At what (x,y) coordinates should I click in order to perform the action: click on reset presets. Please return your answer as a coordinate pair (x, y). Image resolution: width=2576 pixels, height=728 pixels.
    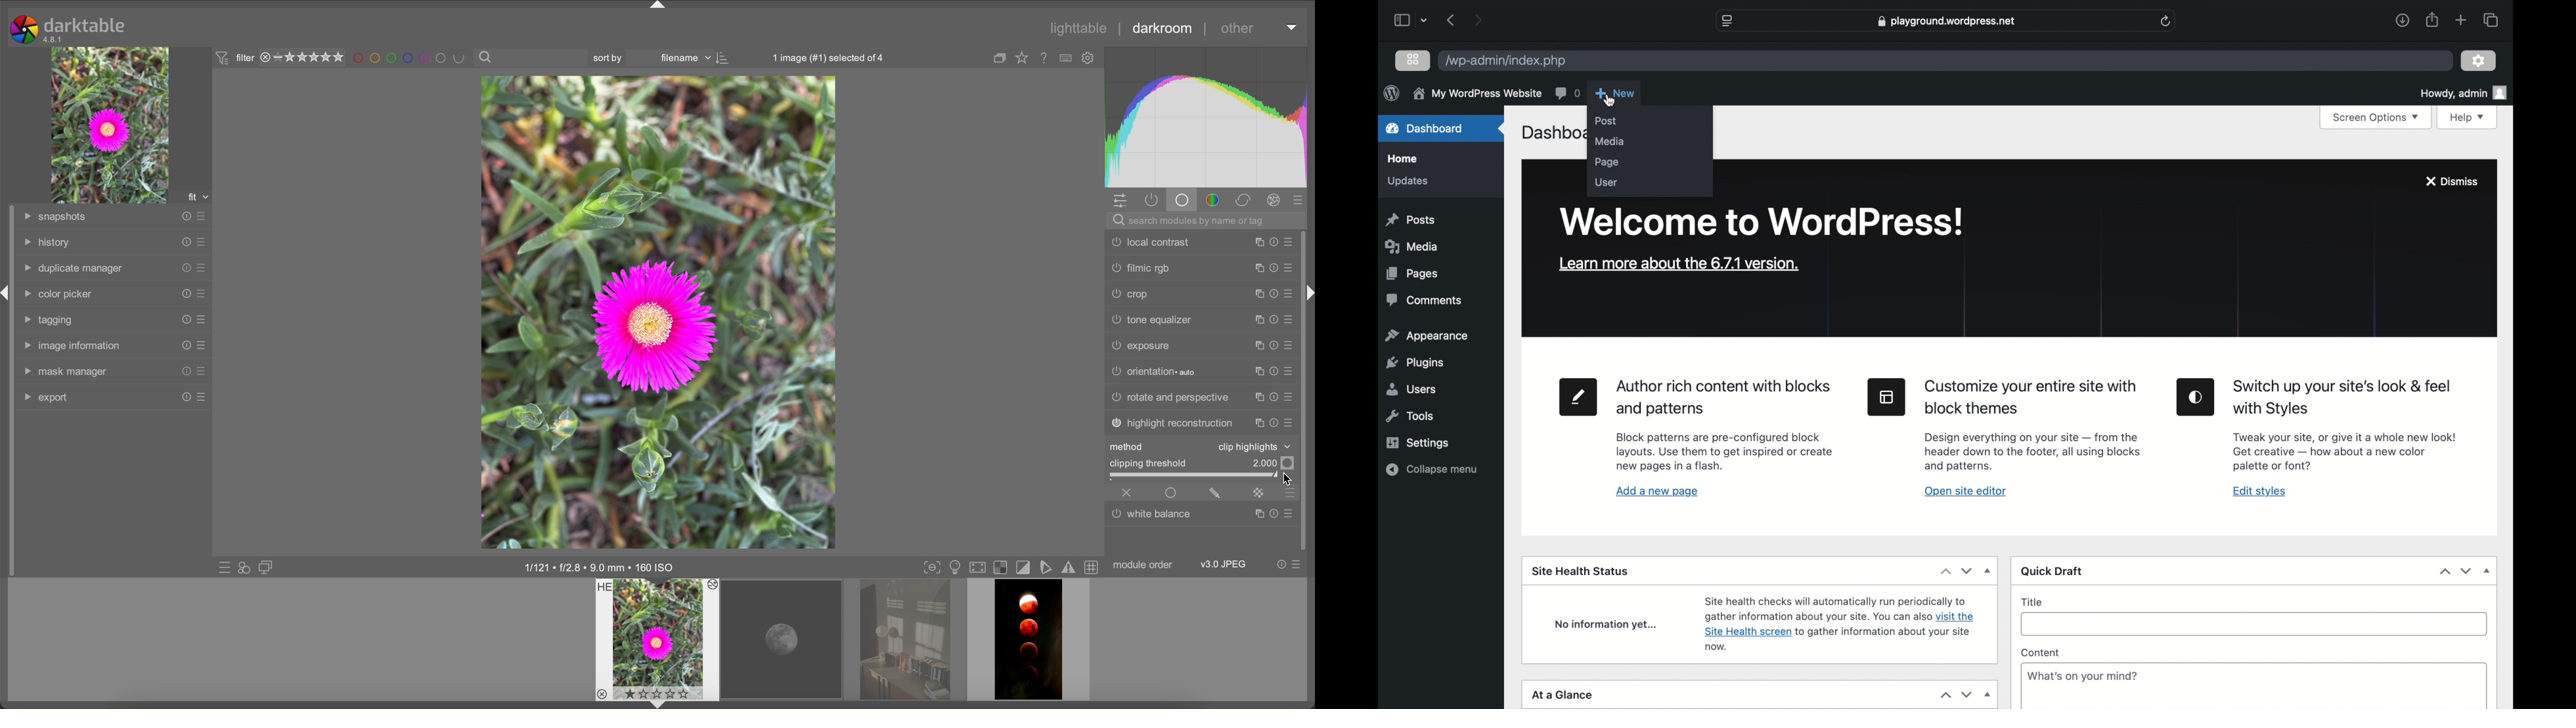
    Looking at the image, I should click on (184, 320).